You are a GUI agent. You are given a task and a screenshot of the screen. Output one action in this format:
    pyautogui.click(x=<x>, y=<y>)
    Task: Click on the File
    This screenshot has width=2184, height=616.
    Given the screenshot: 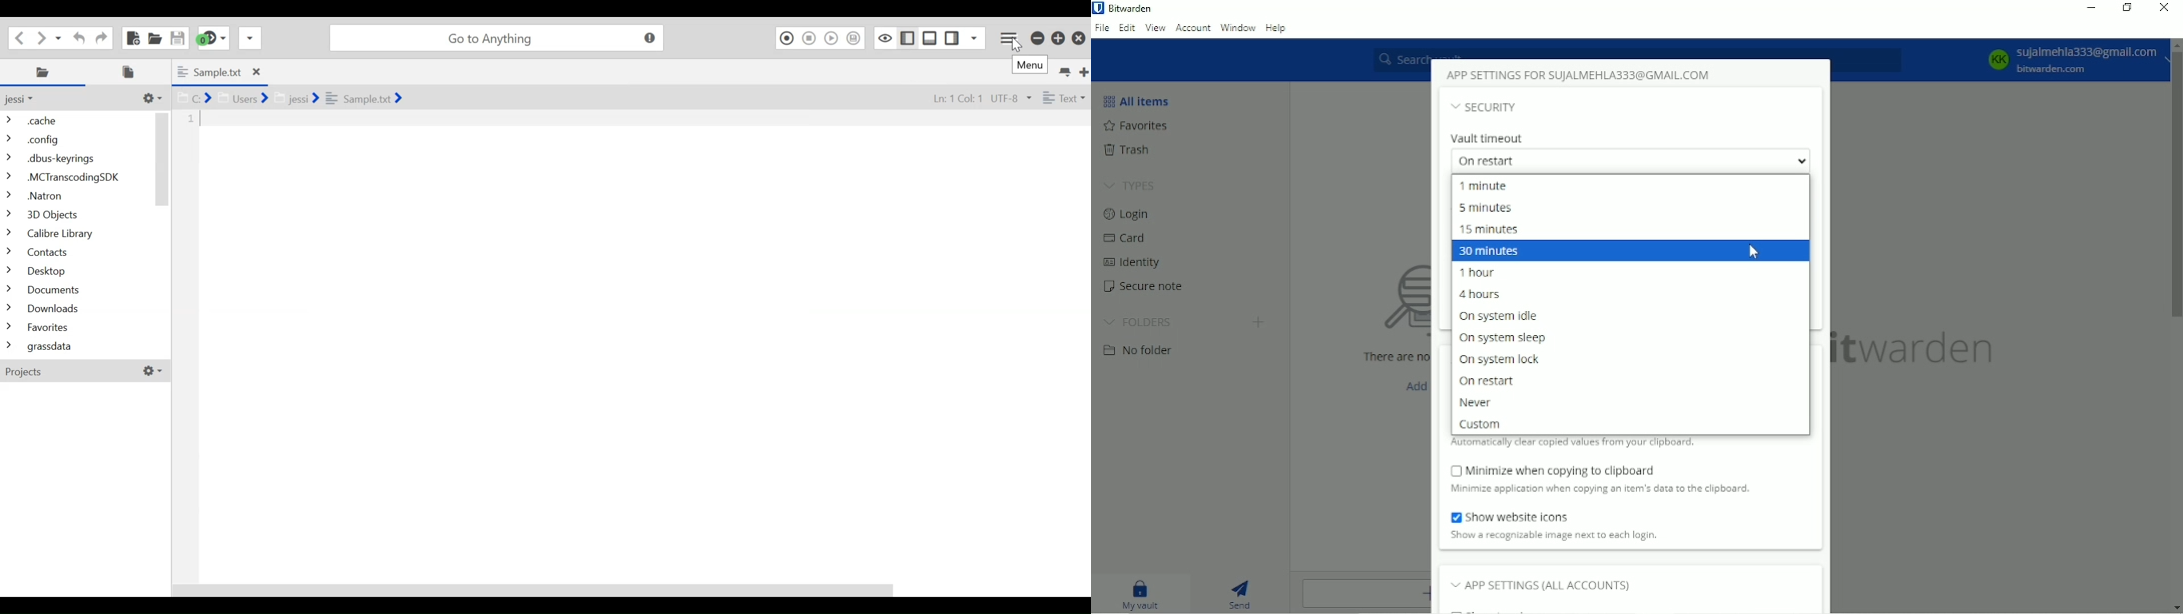 What is the action you would take?
    pyautogui.click(x=1102, y=29)
    